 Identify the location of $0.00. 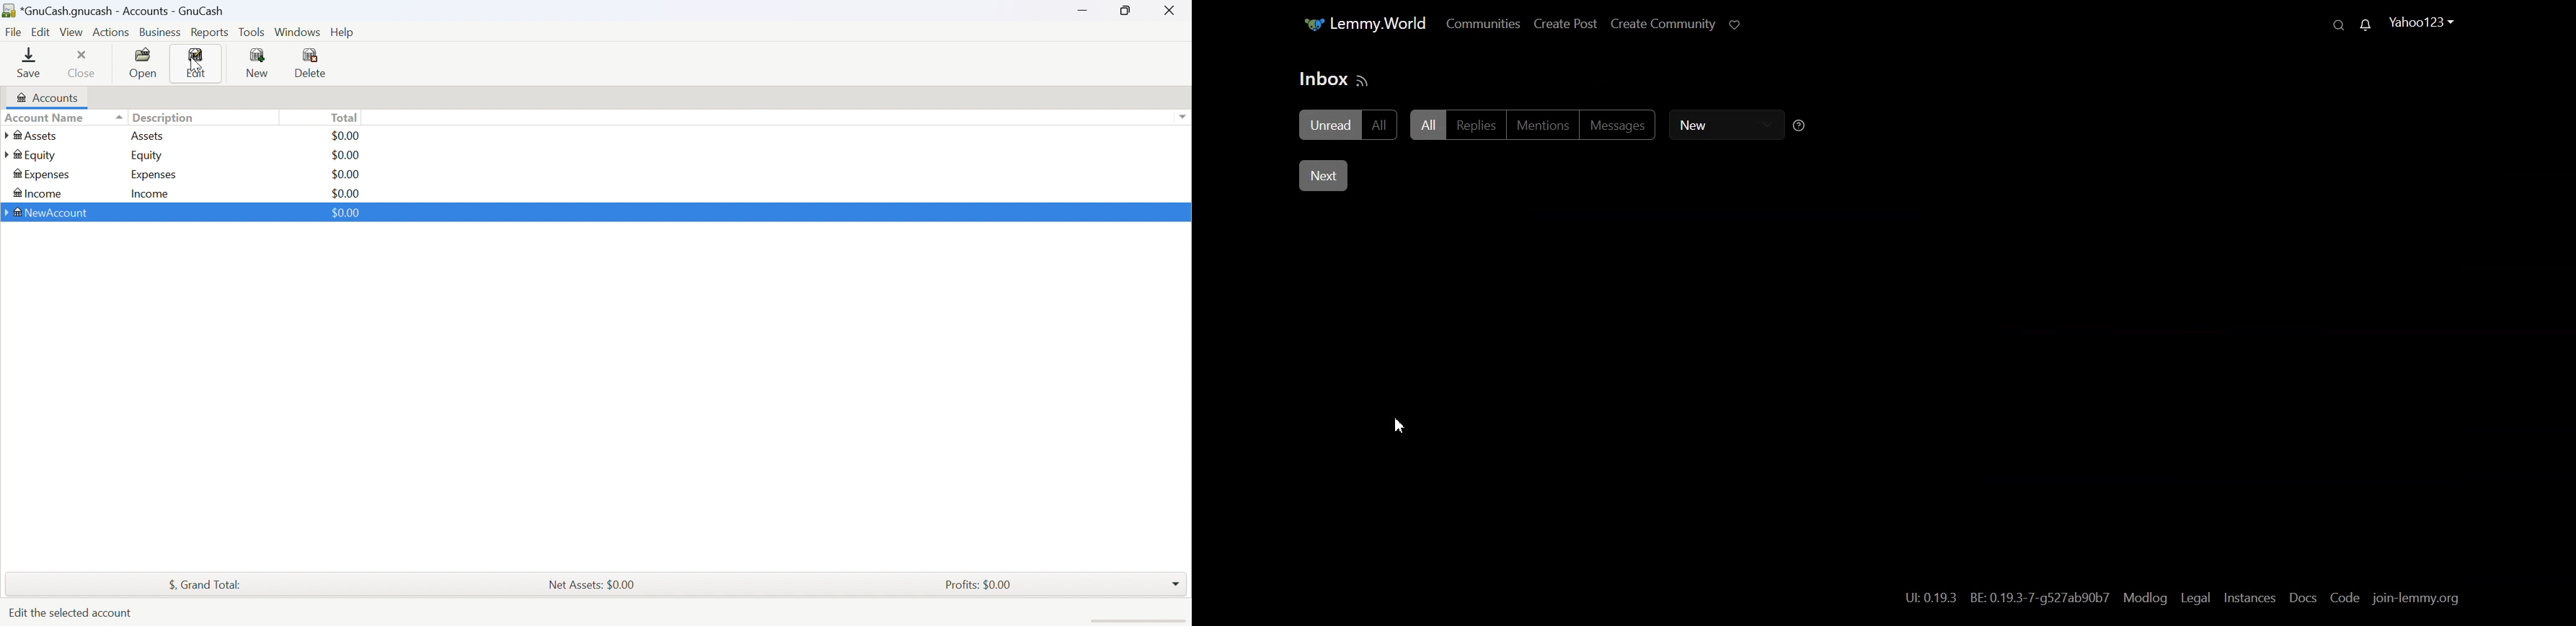
(345, 175).